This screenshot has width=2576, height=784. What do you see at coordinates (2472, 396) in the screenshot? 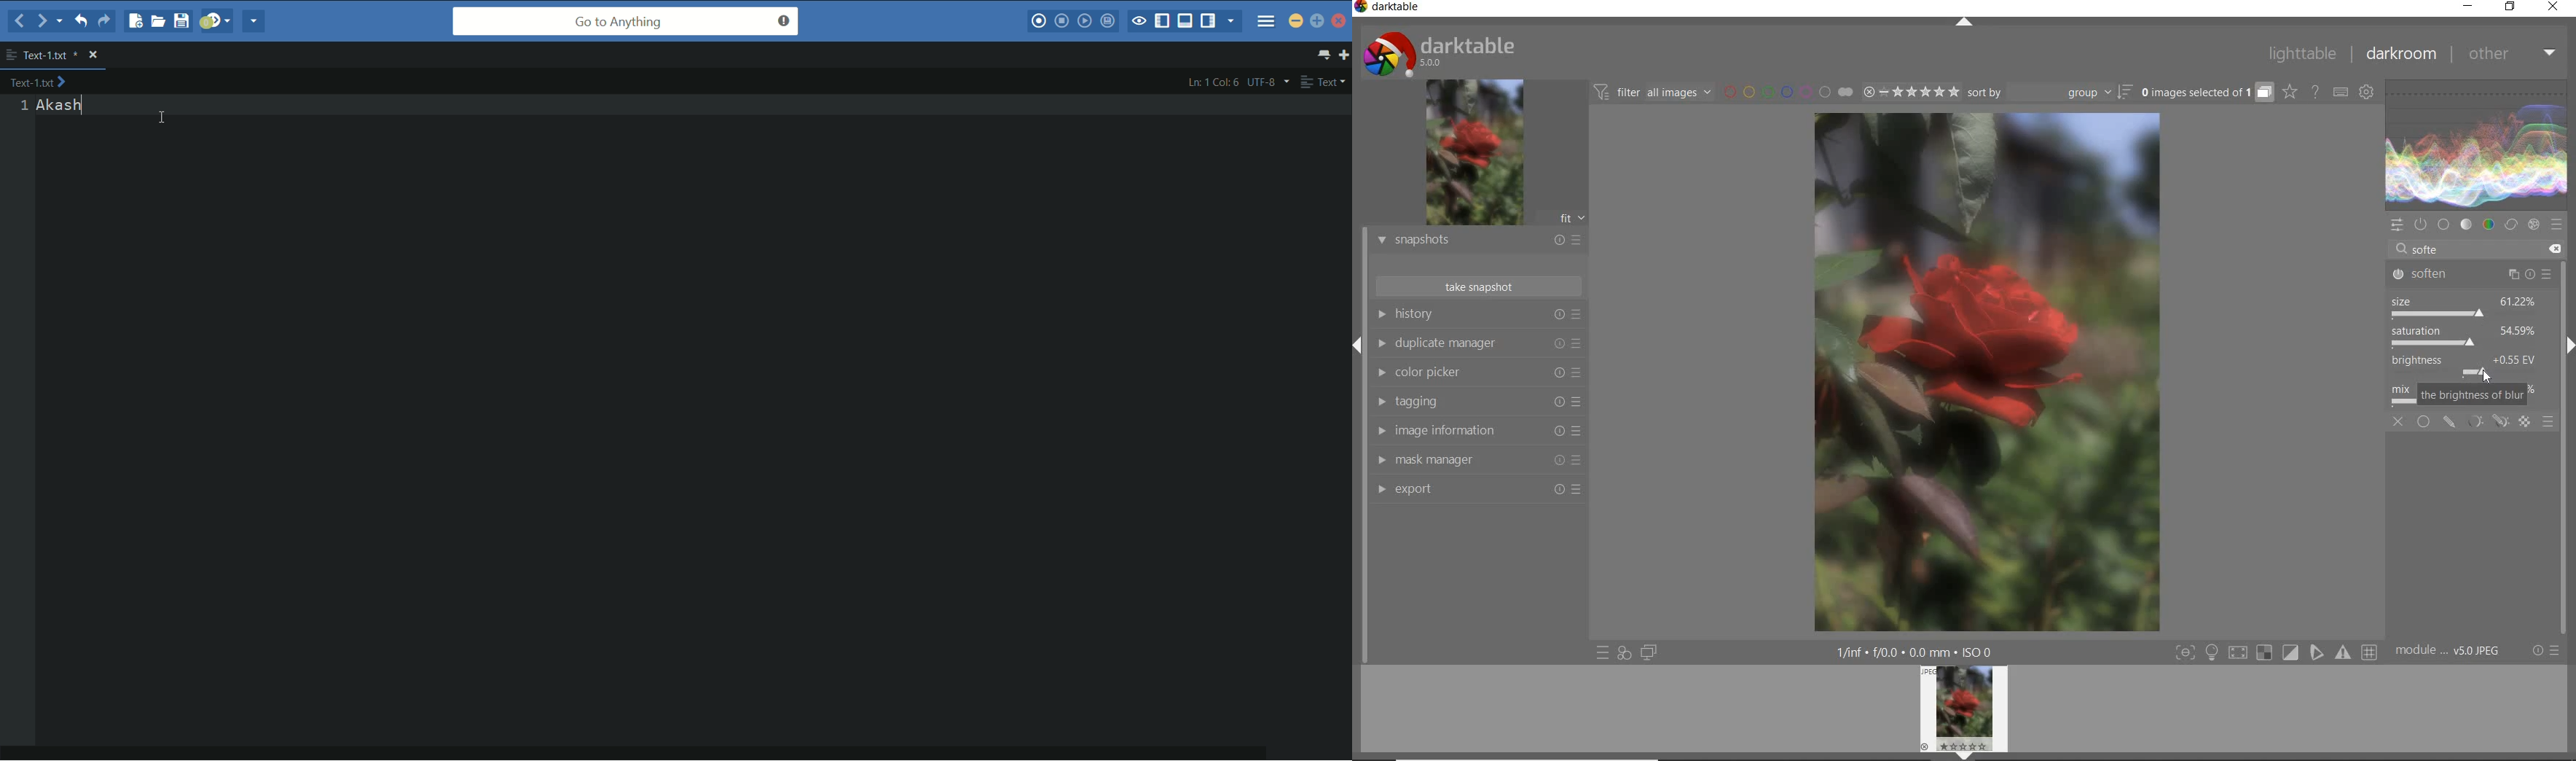
I see `the brightness of blur` at bounding box center [2472, 396].